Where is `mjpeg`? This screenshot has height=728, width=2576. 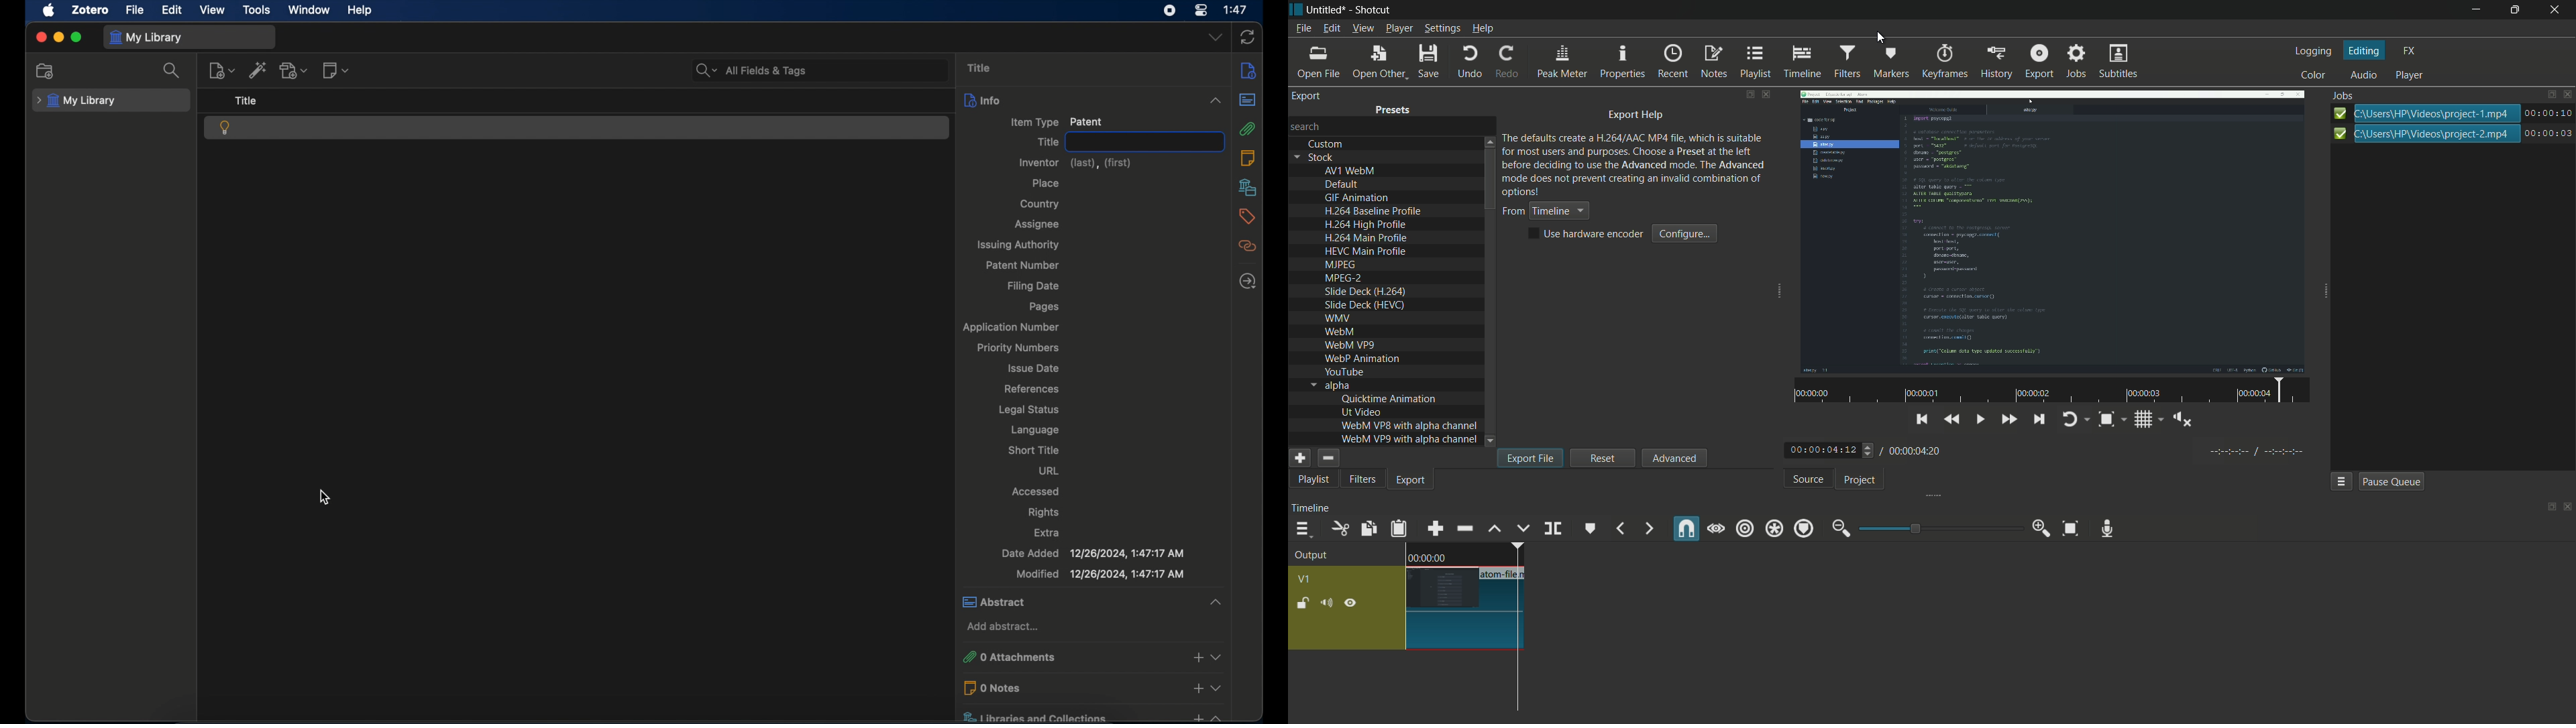 mjpeg is located at coordinates (1338, 265).